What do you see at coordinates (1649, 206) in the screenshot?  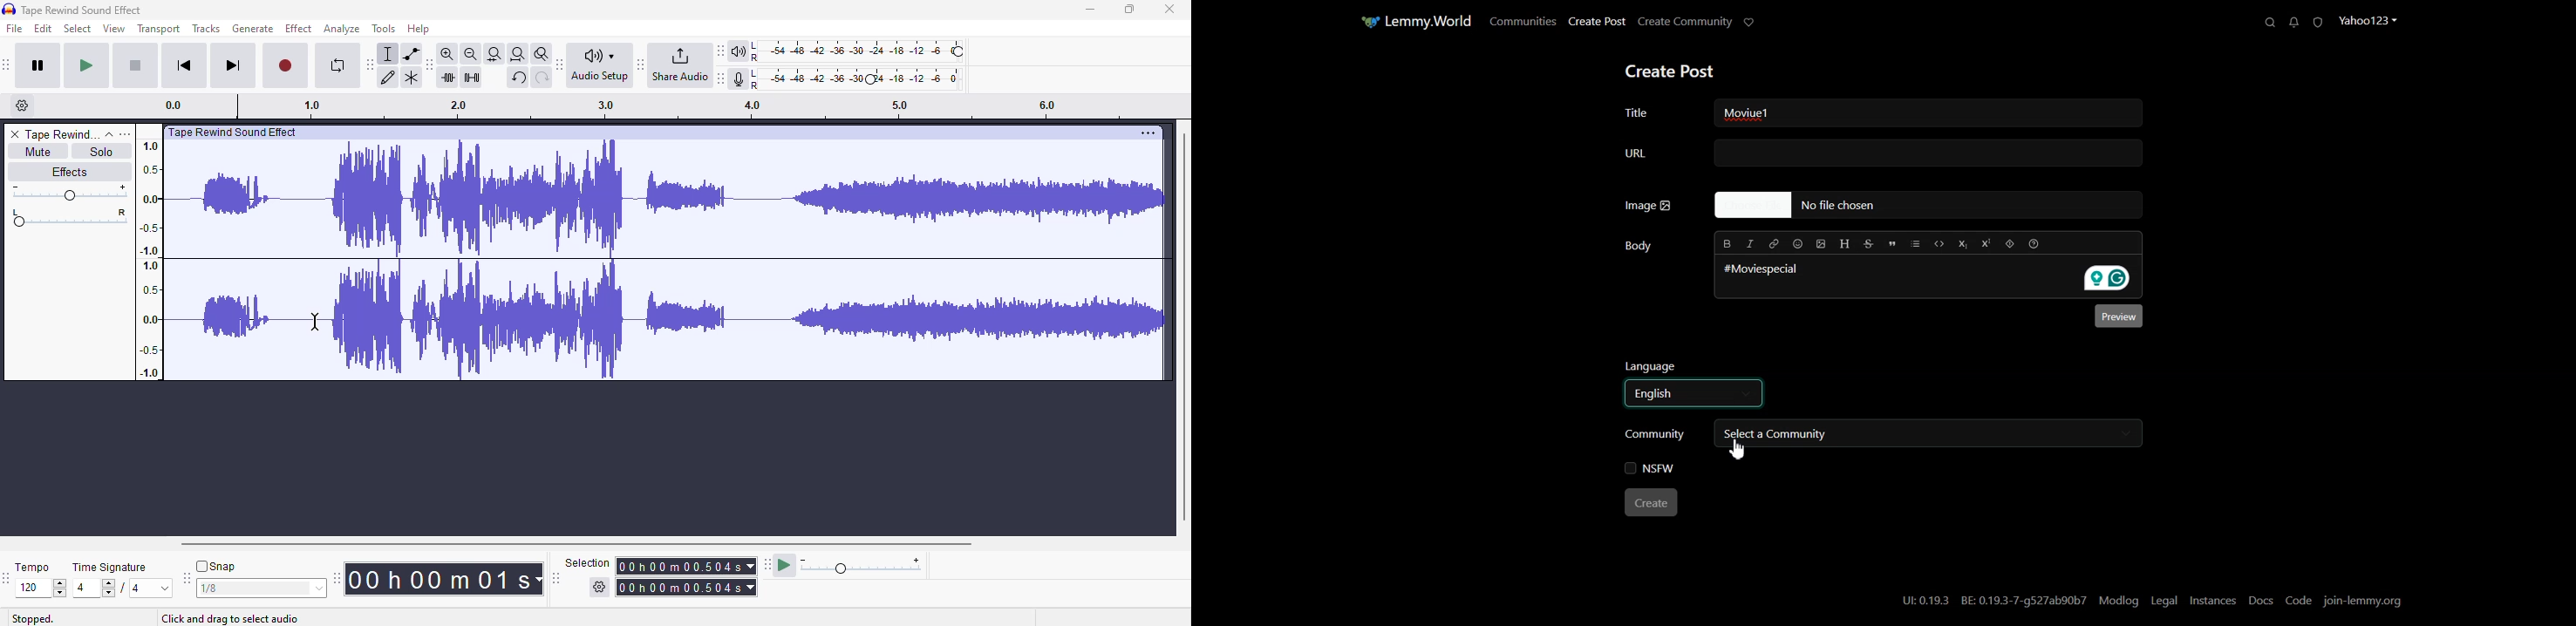 I see `Image` at bounding box center [1649, 206].